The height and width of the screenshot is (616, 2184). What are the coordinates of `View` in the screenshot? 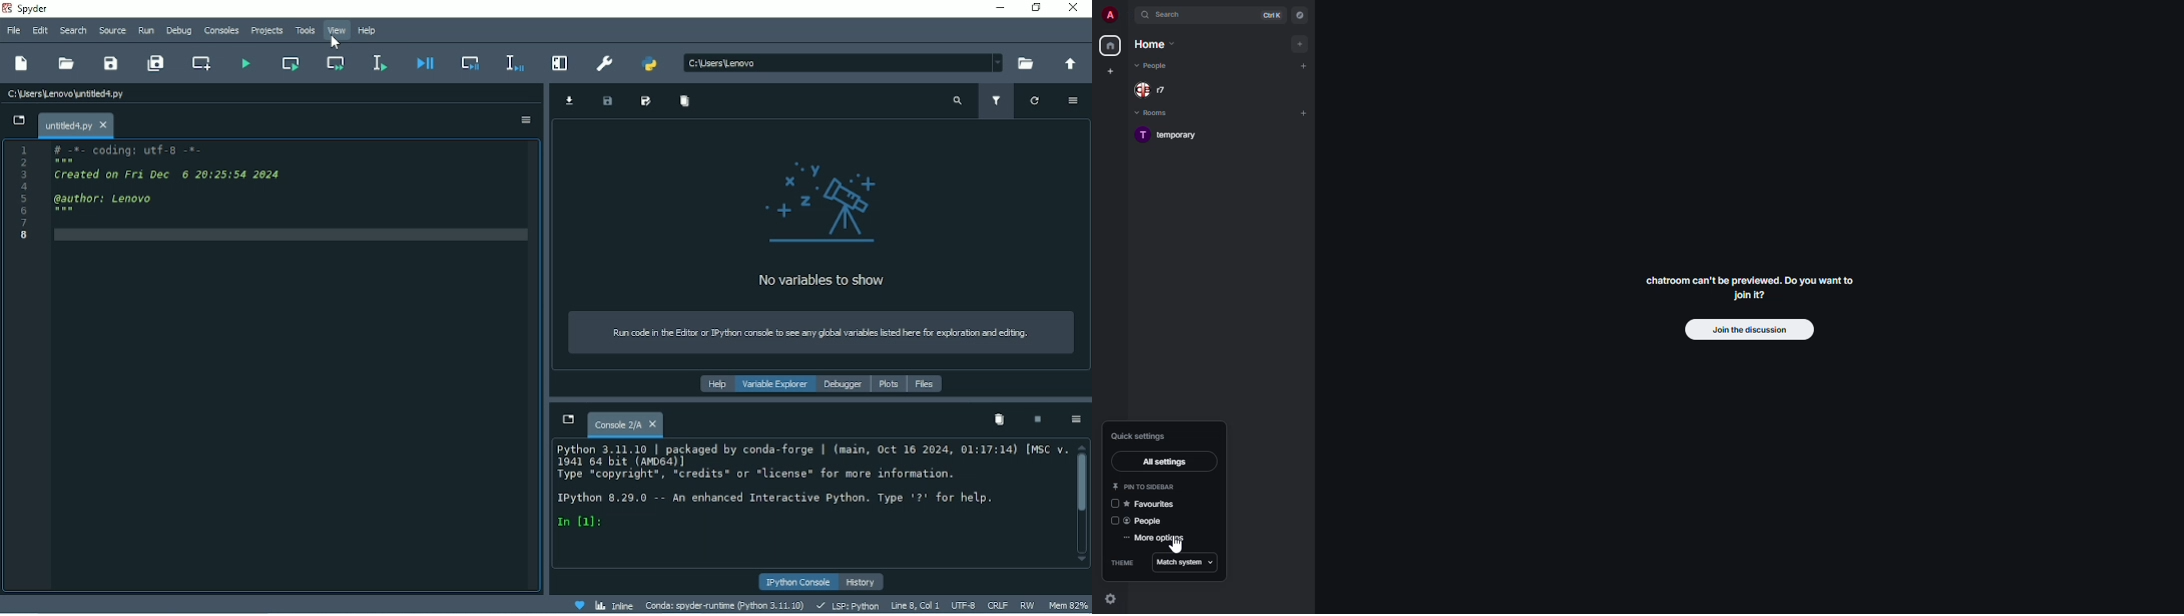 It's located at (336, 31).